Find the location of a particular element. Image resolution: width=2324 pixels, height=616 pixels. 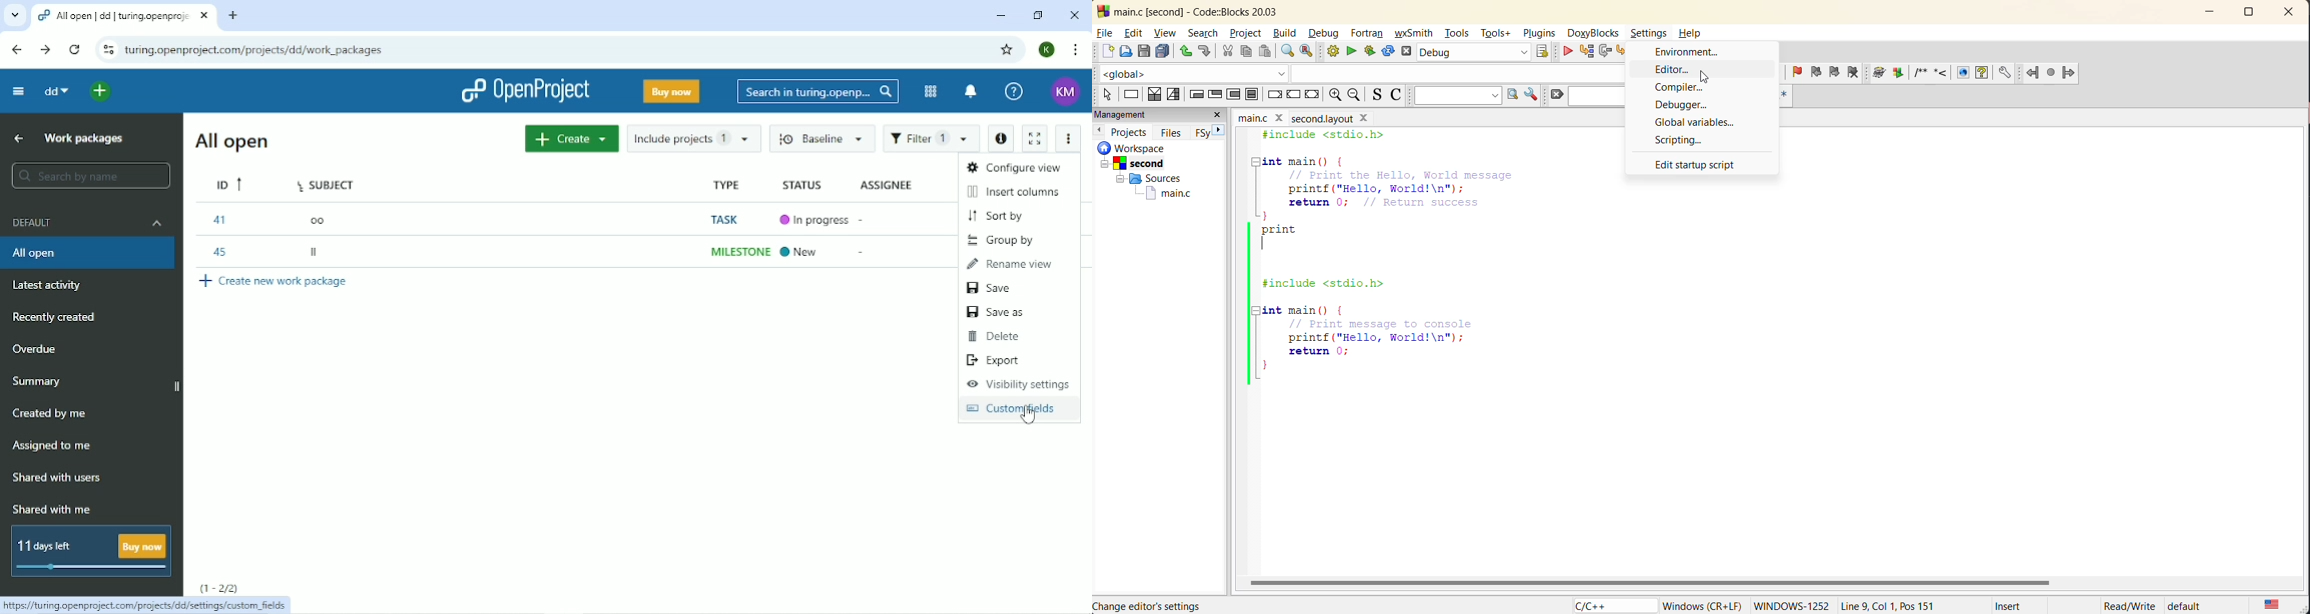

debugger is located at coordinates (1687, 105).